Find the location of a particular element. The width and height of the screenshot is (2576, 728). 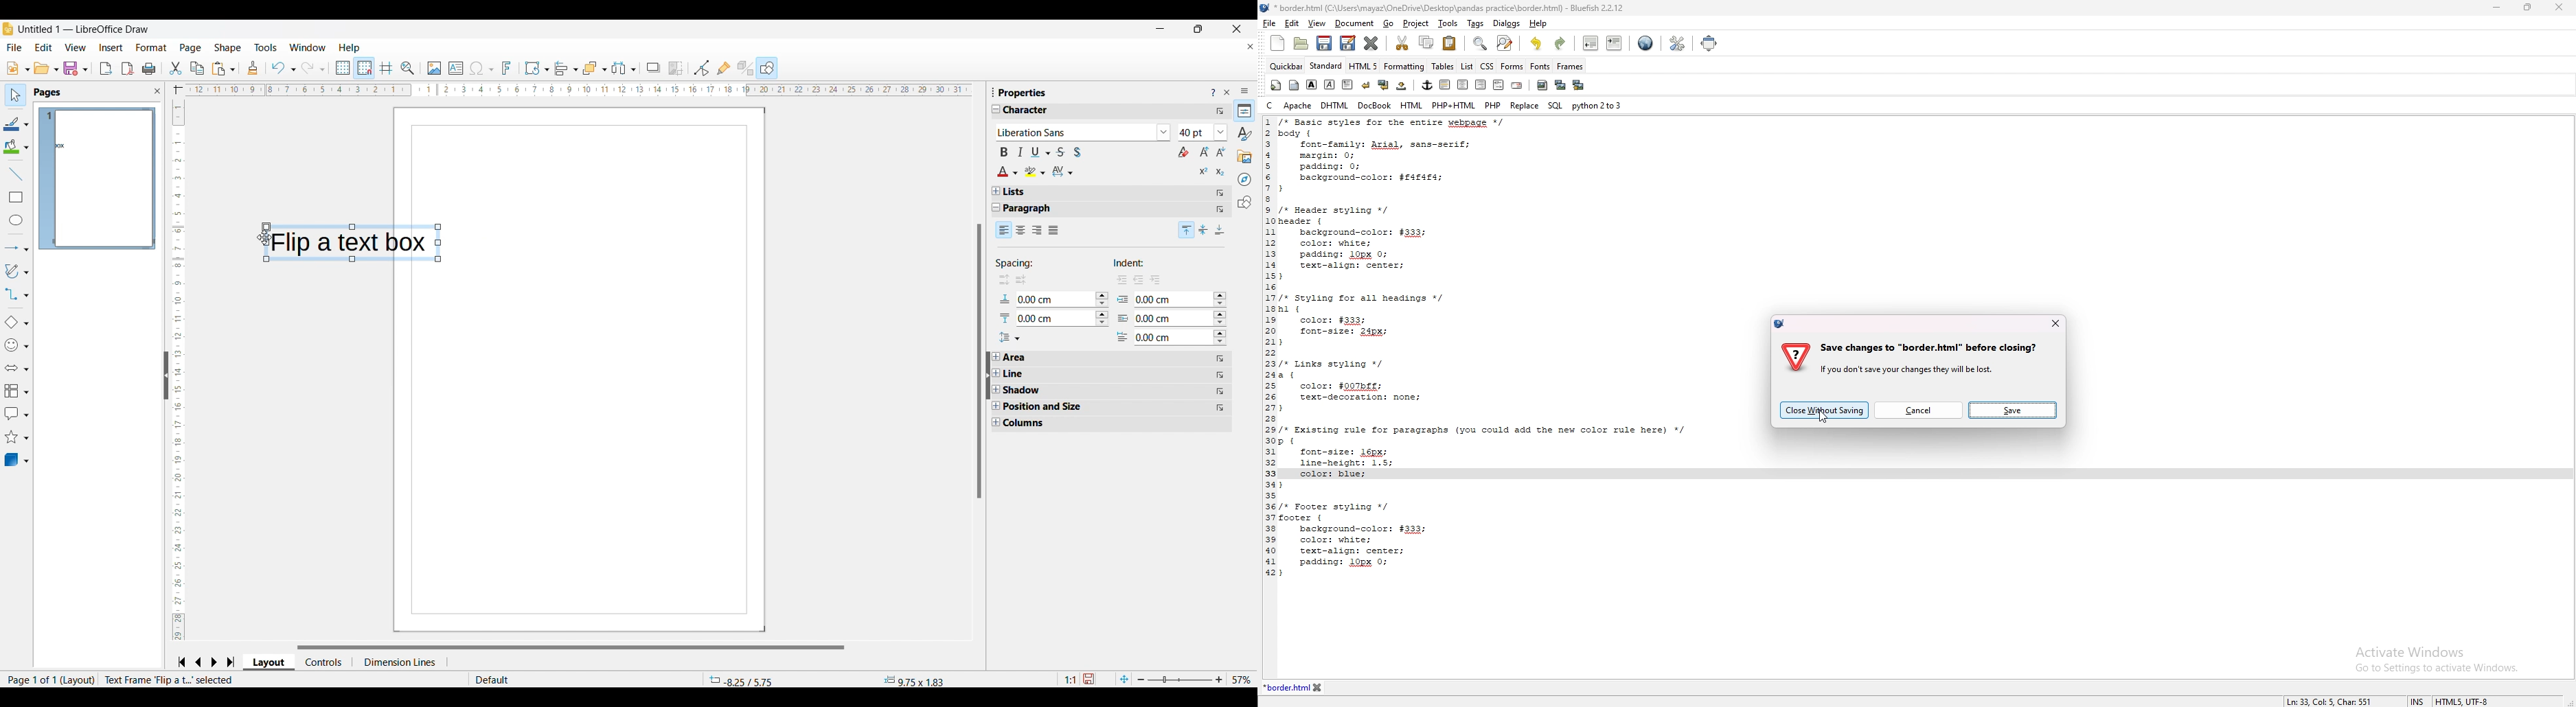

Page layout options is located at coordinates (267, 662).